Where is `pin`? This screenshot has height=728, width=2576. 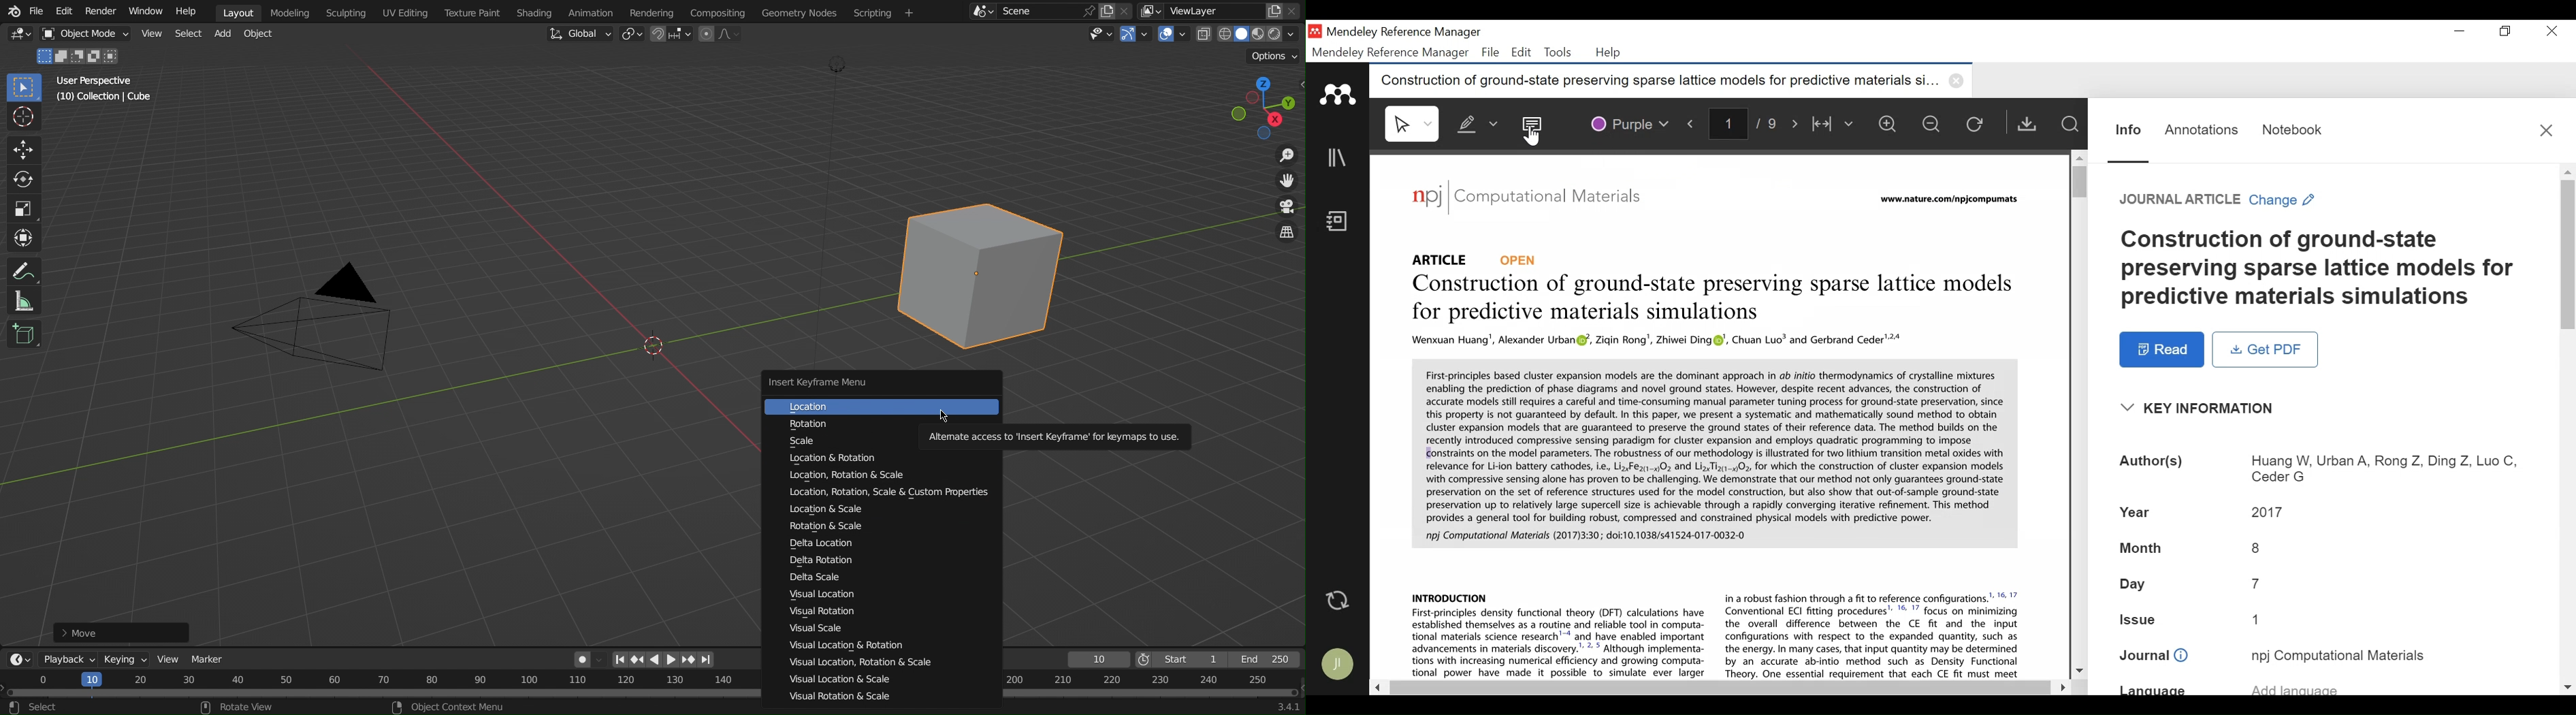
pin is located at coordinates (1086, 11).